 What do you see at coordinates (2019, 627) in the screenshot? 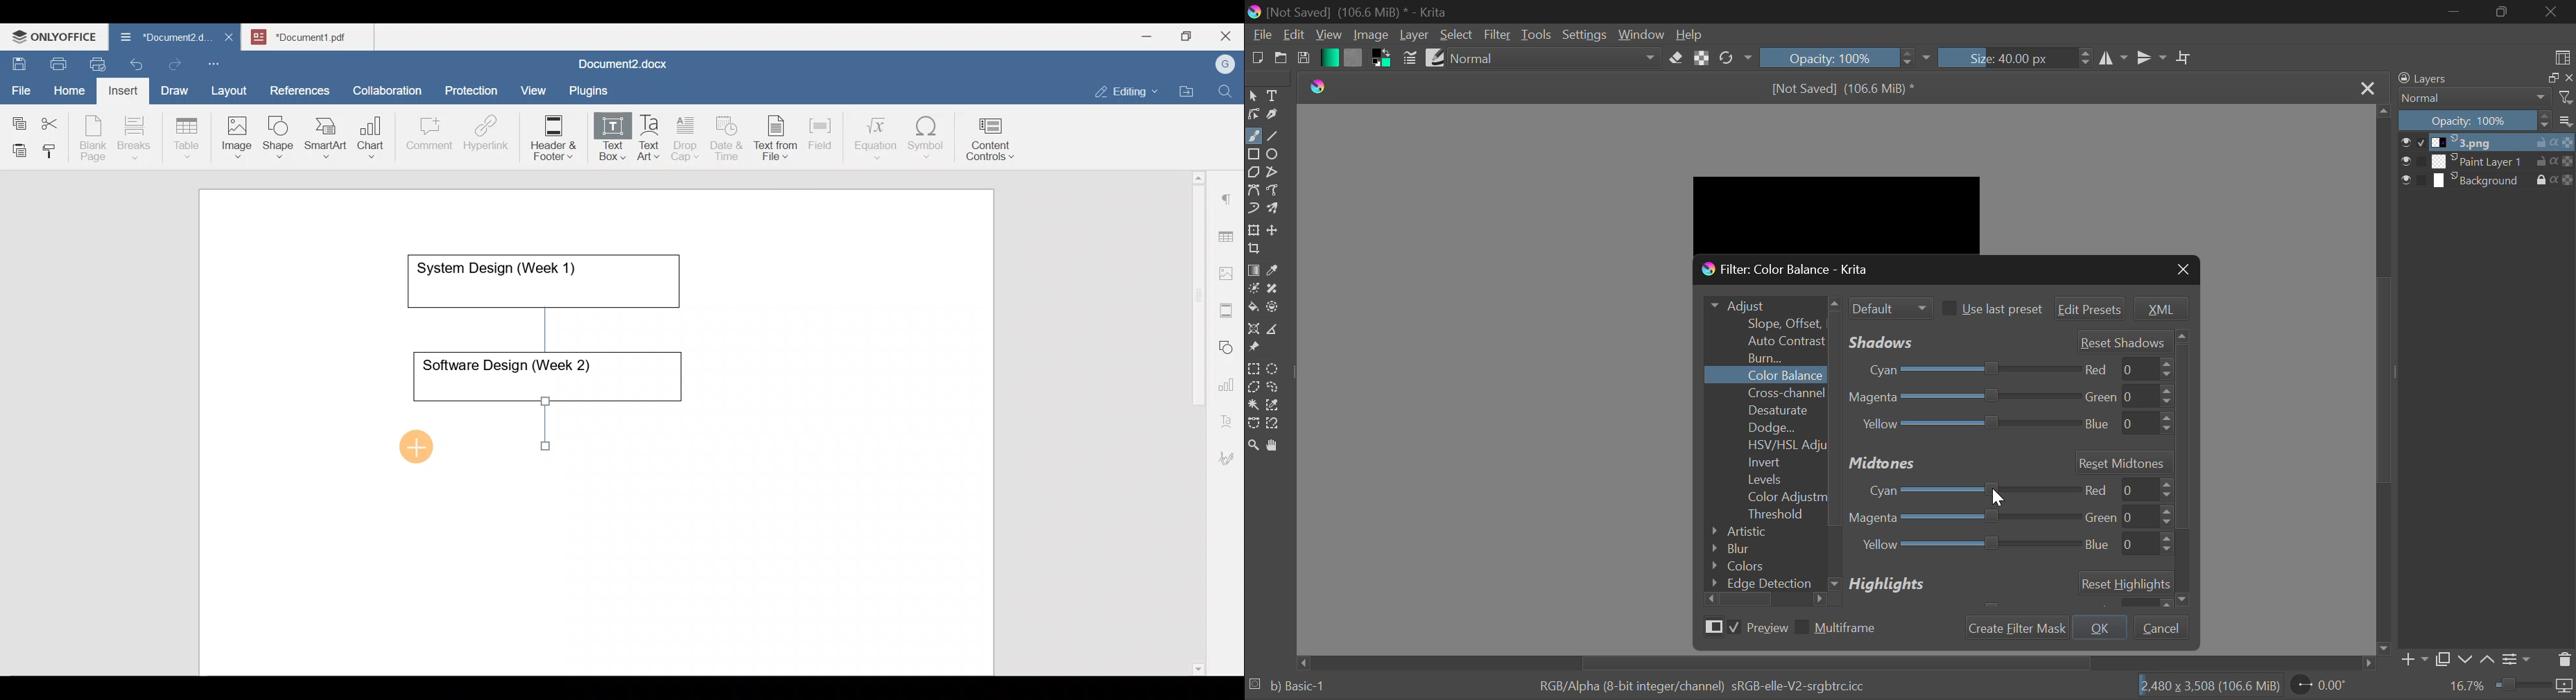
I see `Create Filter Mask` at bounding box center [2019, 627].